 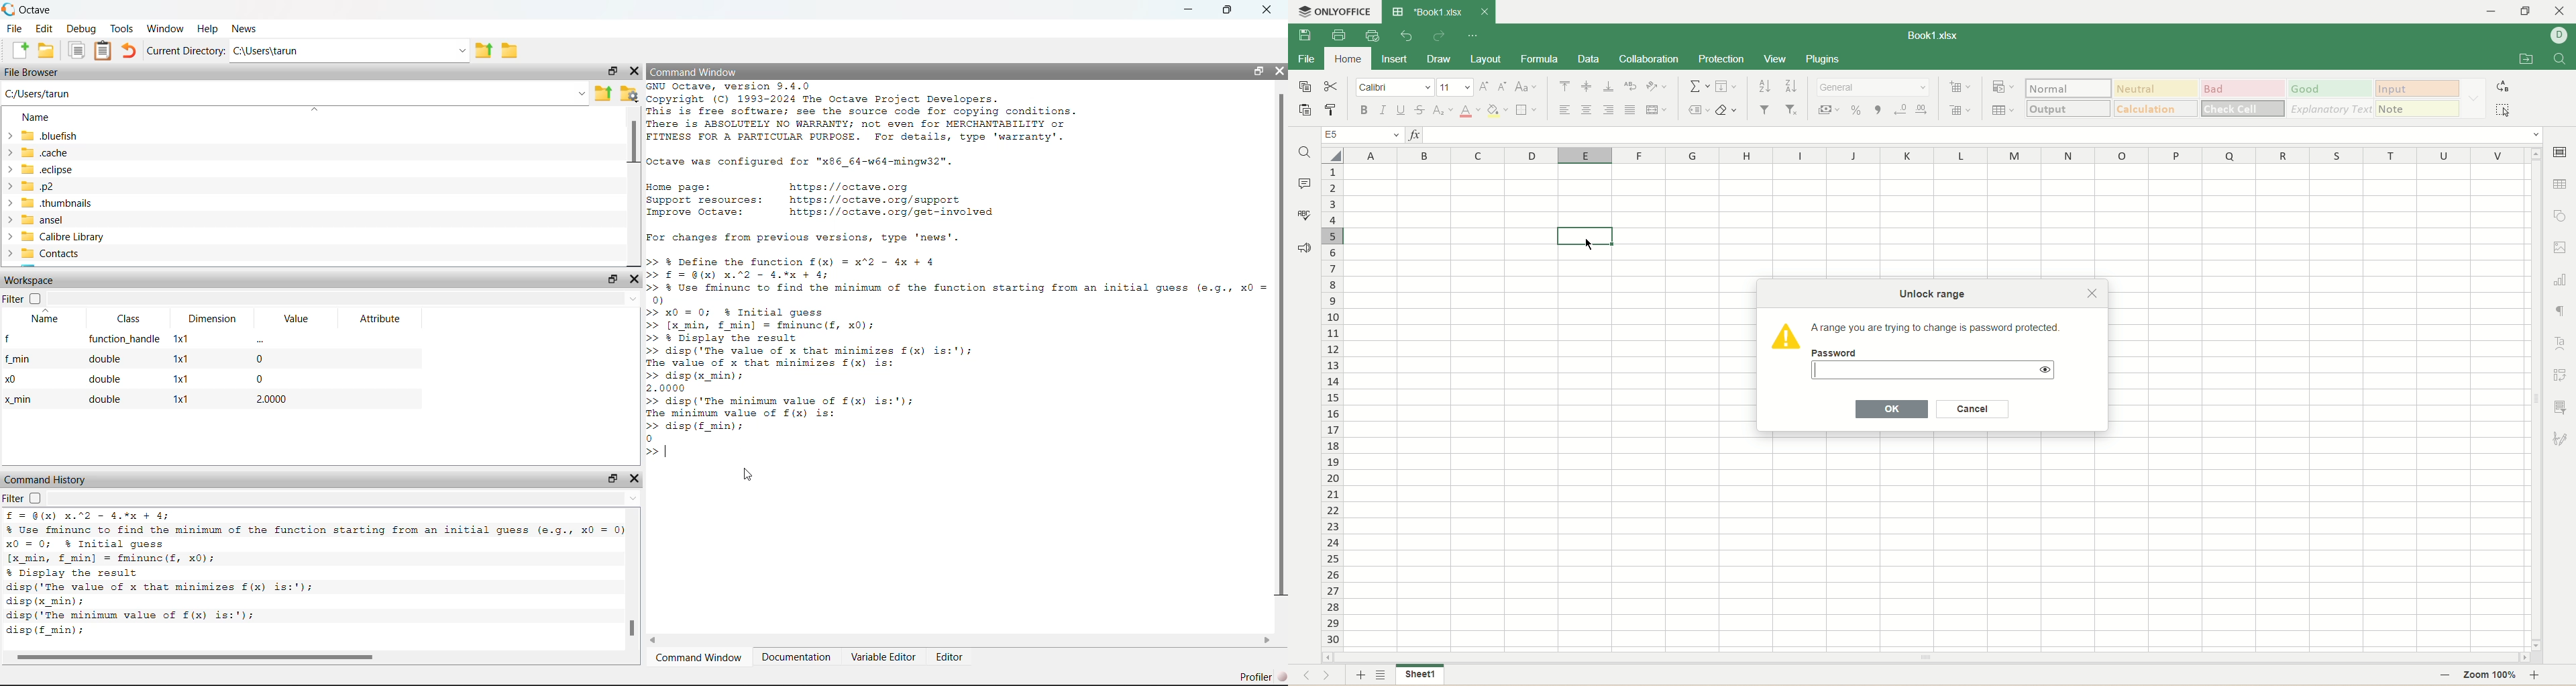 What do you see at coordinates (2561, 375) in the screenshot?
I see `pivot settings` at bounding box center [2561, 375].